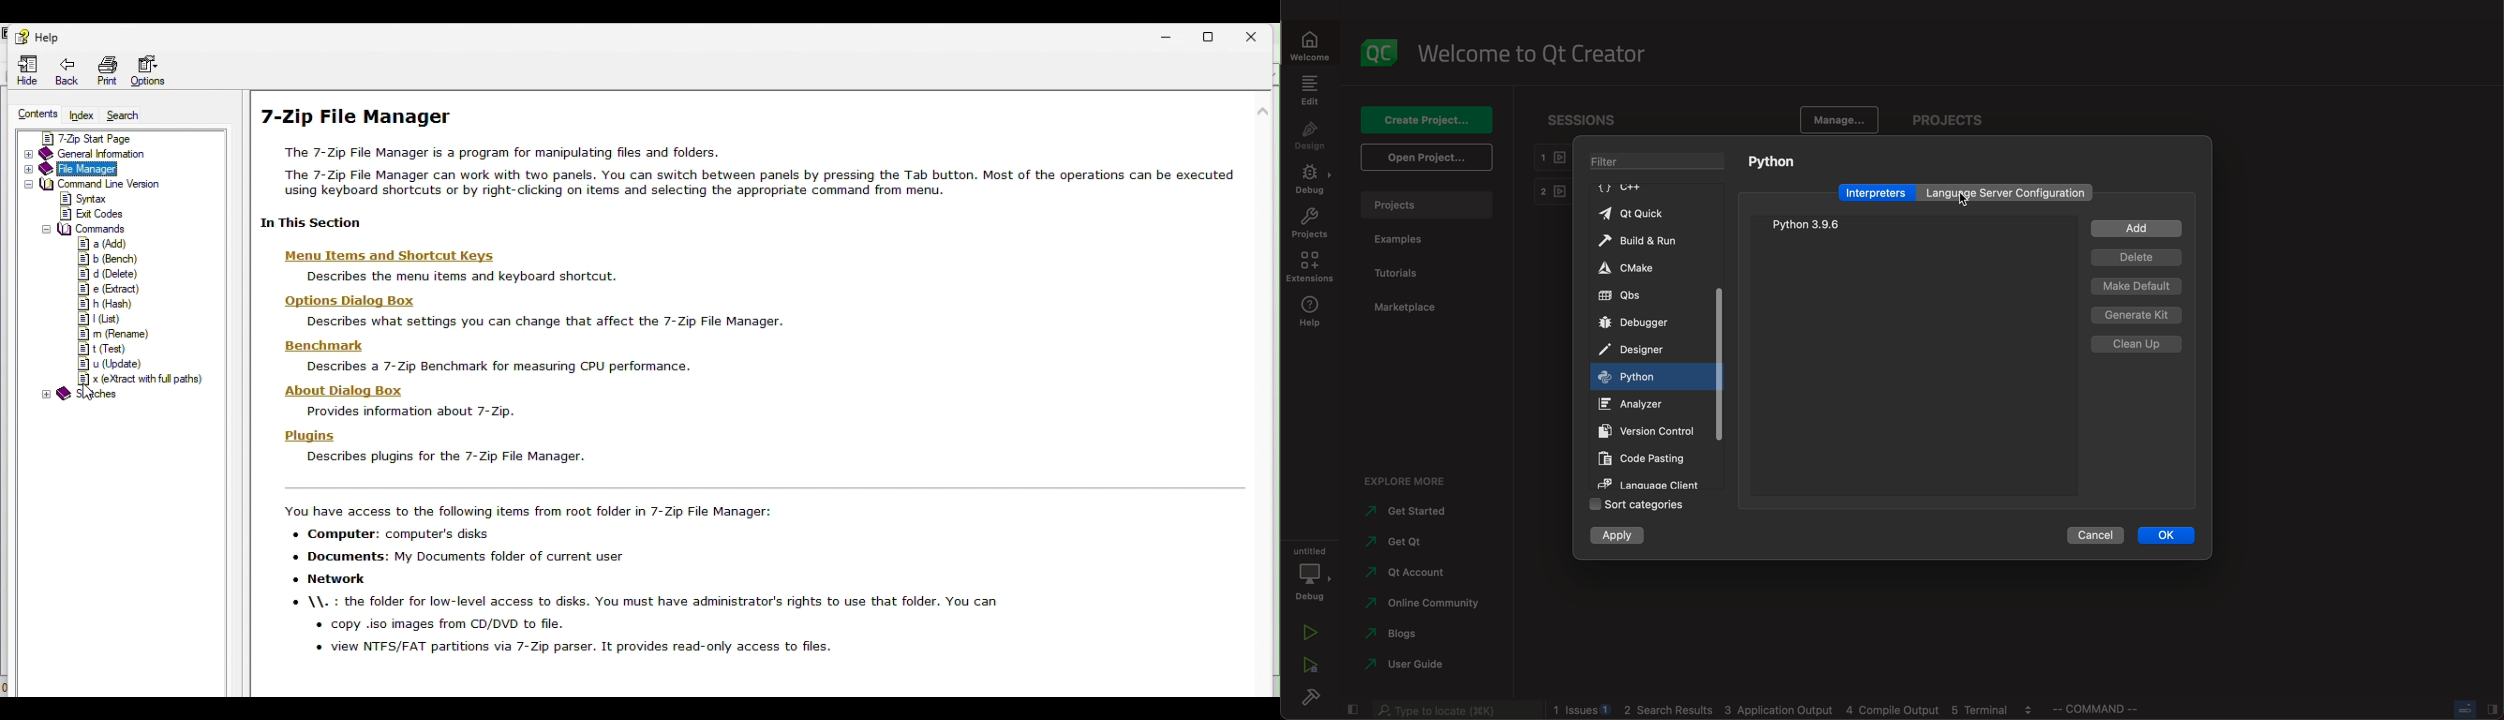 This screenshot has width=2520, height=728. Describe the element at coordinates (47, 394) in the screenshot. I see `expand` at that location.